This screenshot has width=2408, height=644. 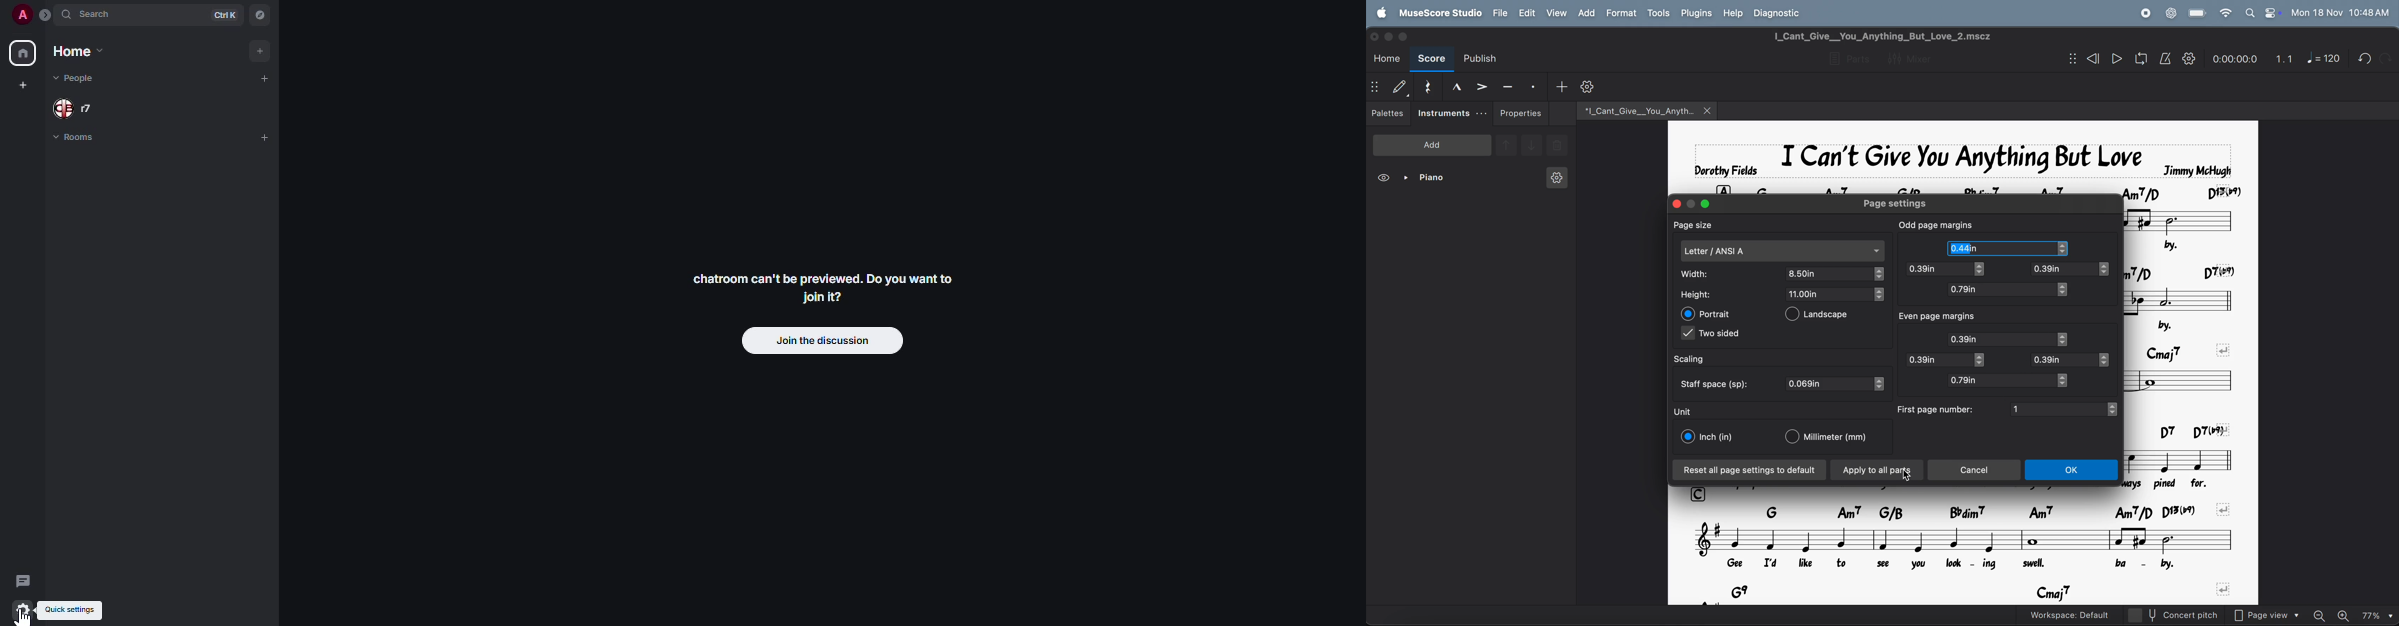 What do you see at coordinates (2324, 59) in the screenshot?
I see `note 120` at bounding box center [2324, 59].